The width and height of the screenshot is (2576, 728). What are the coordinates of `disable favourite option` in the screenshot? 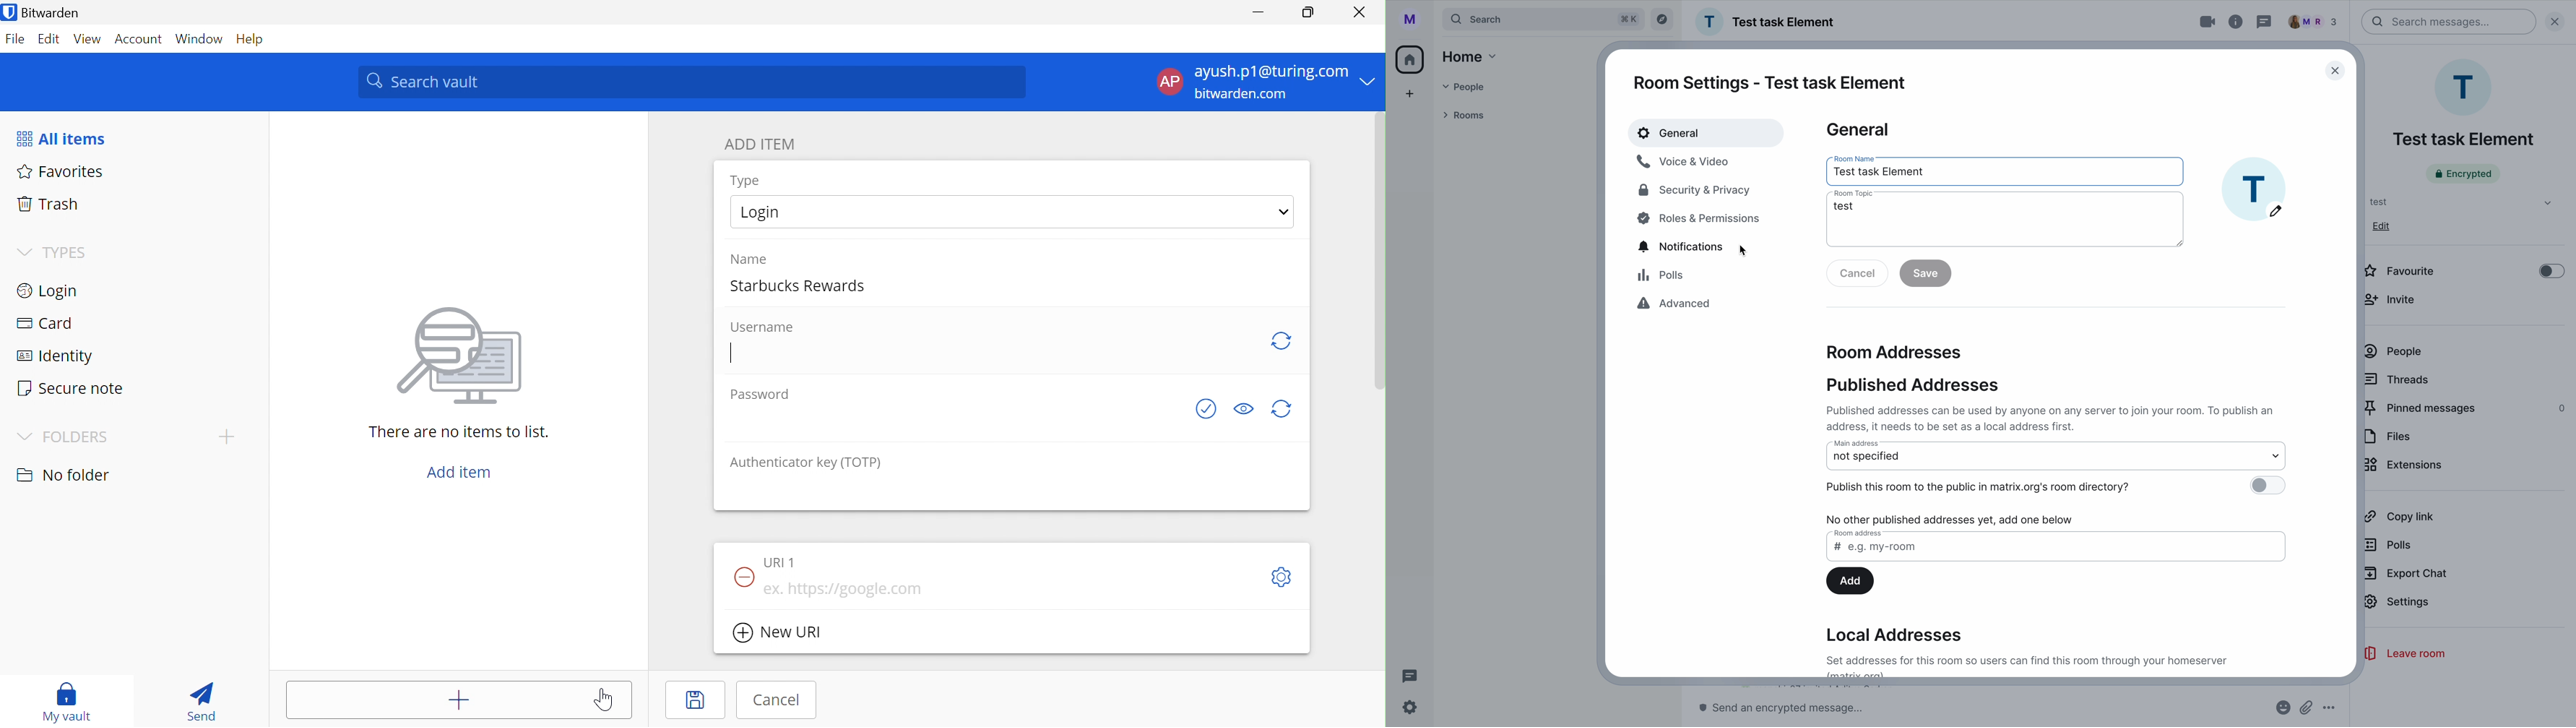 It's located at (2464, 270).